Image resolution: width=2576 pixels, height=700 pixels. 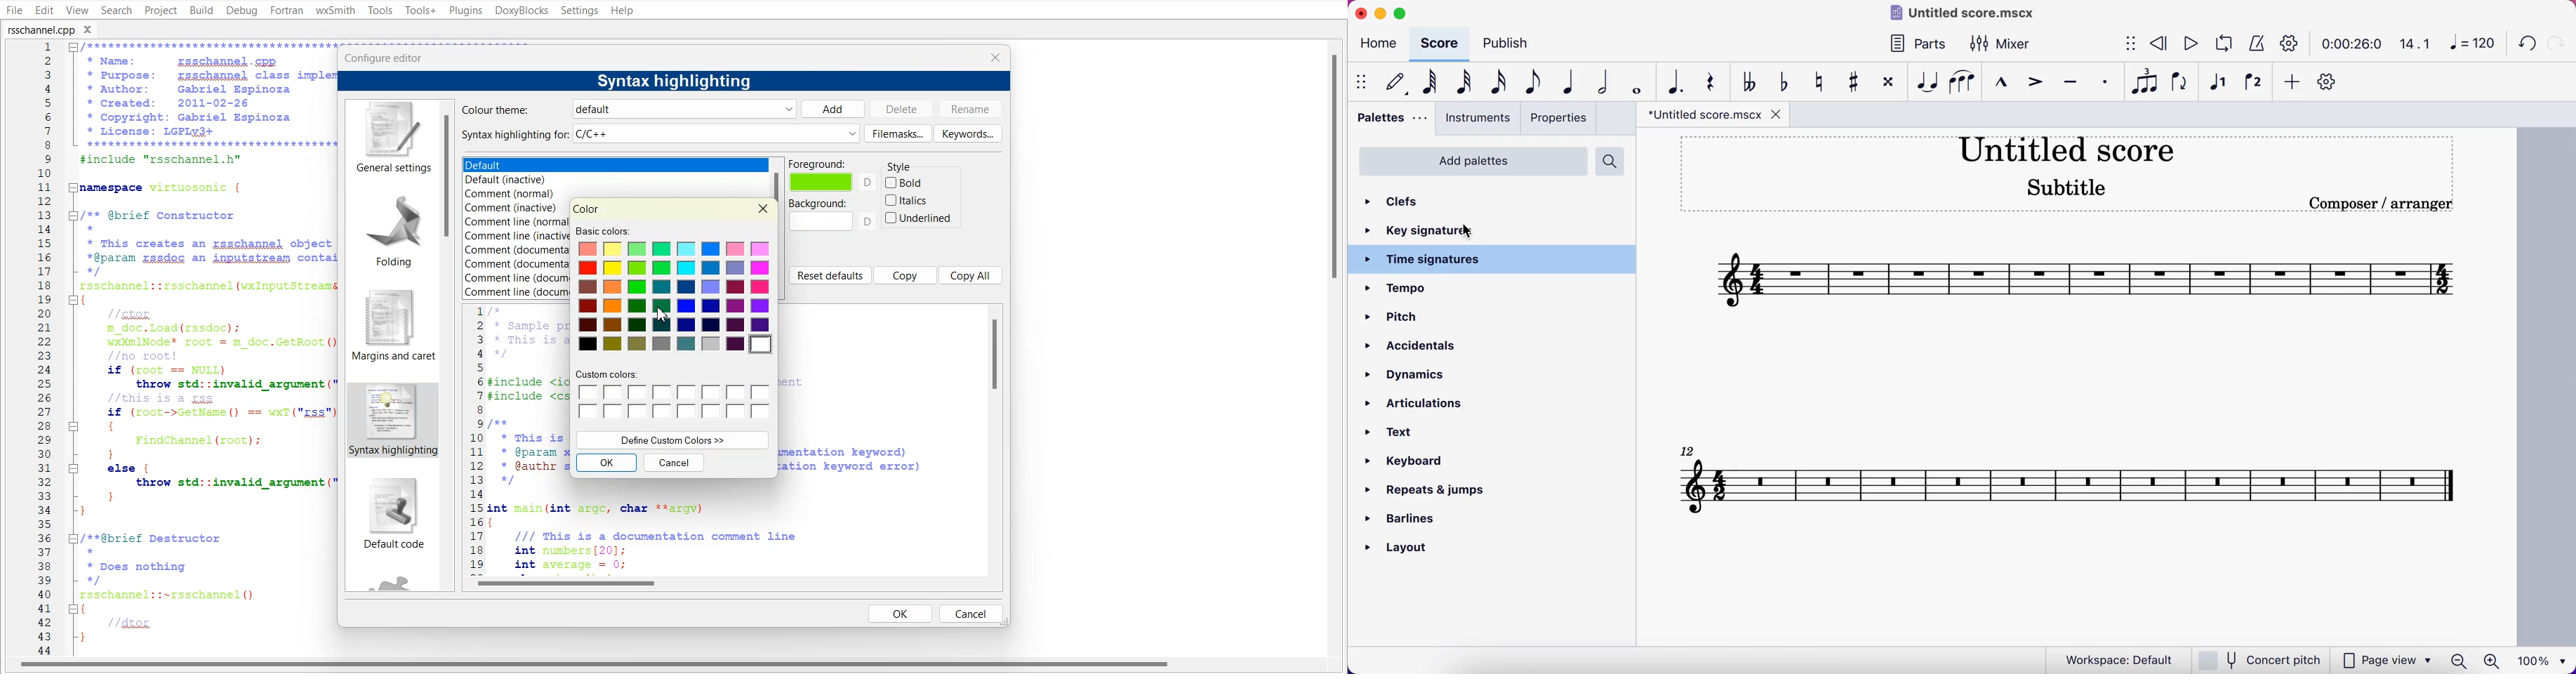 I want to click on Style, so click(x=907, y=164).